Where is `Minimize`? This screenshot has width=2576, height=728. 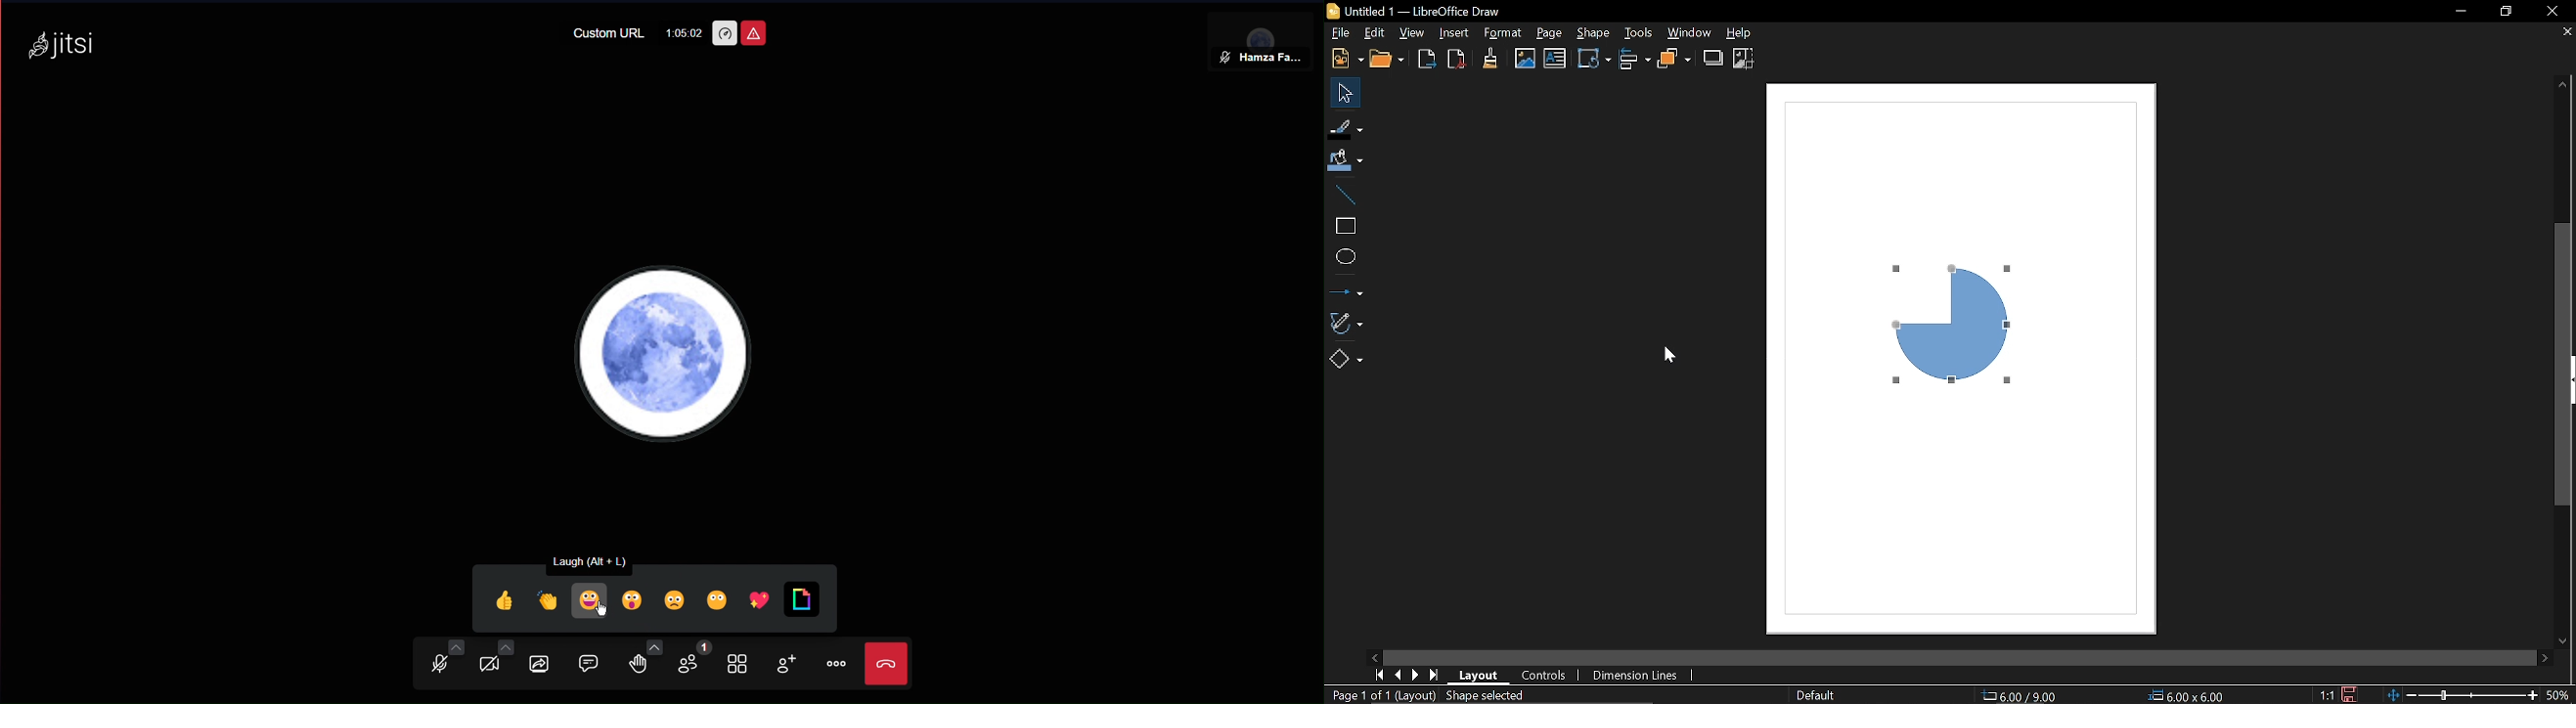
Minimize is located at coordinates (2461, 13).